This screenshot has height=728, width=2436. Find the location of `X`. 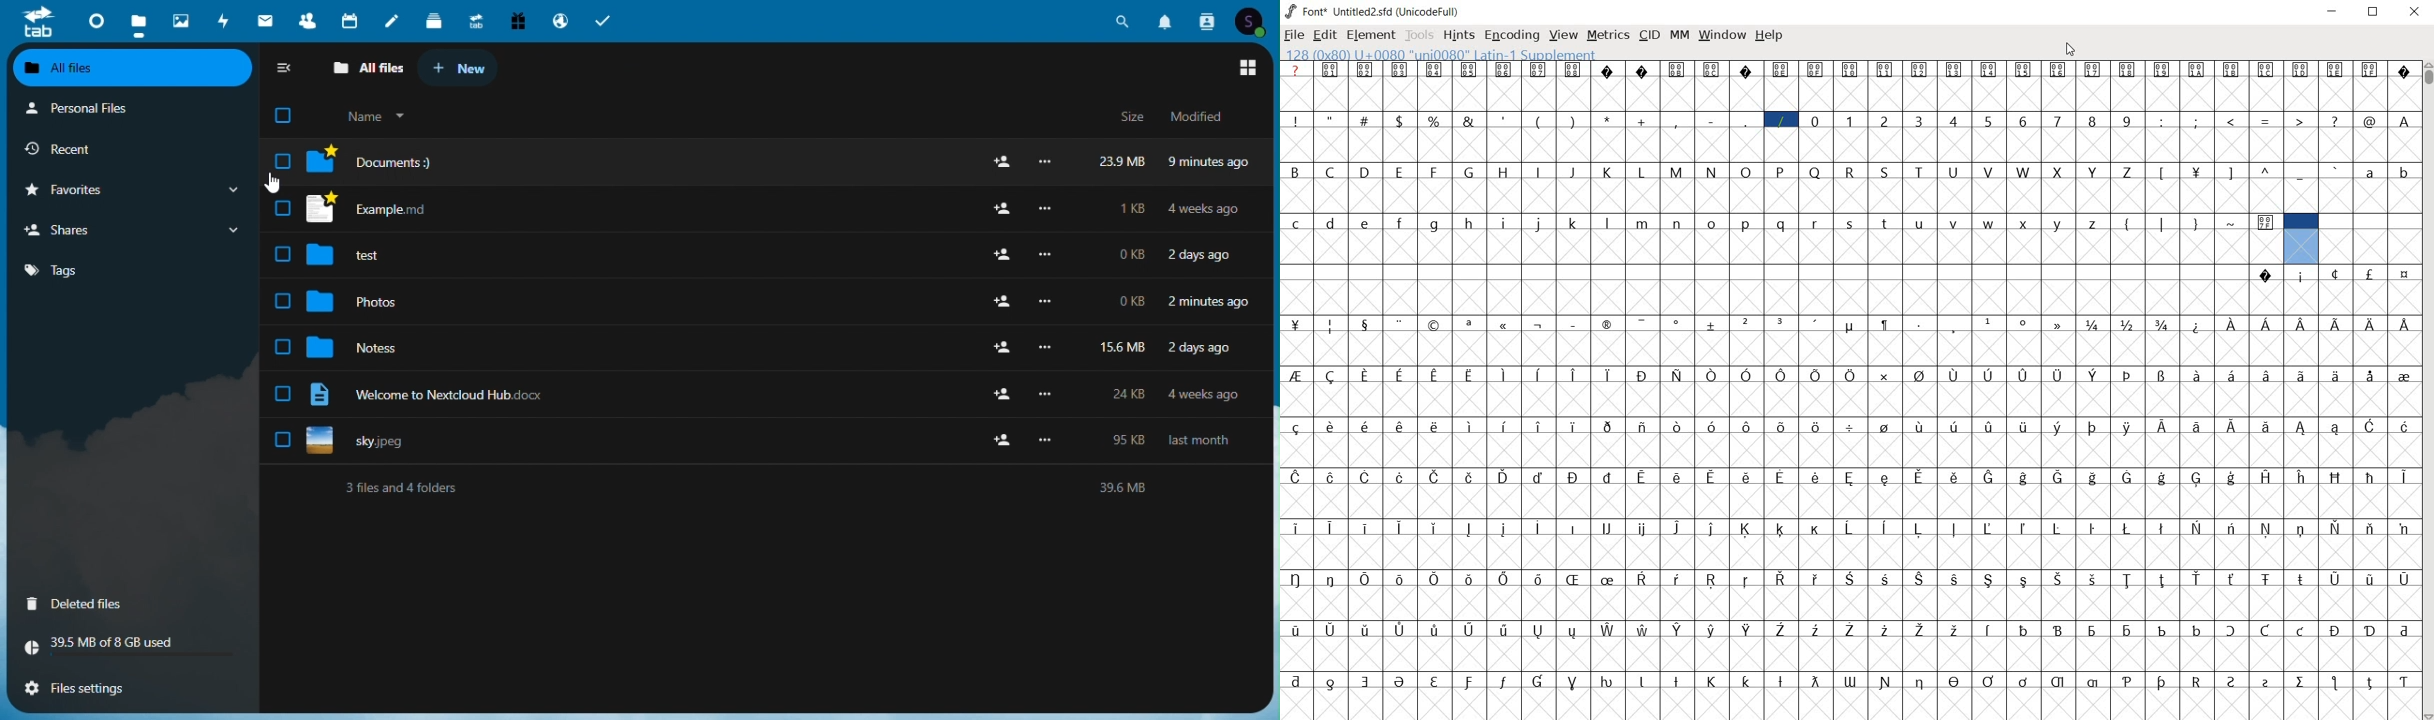

X is located at coordinates (2059, 172).